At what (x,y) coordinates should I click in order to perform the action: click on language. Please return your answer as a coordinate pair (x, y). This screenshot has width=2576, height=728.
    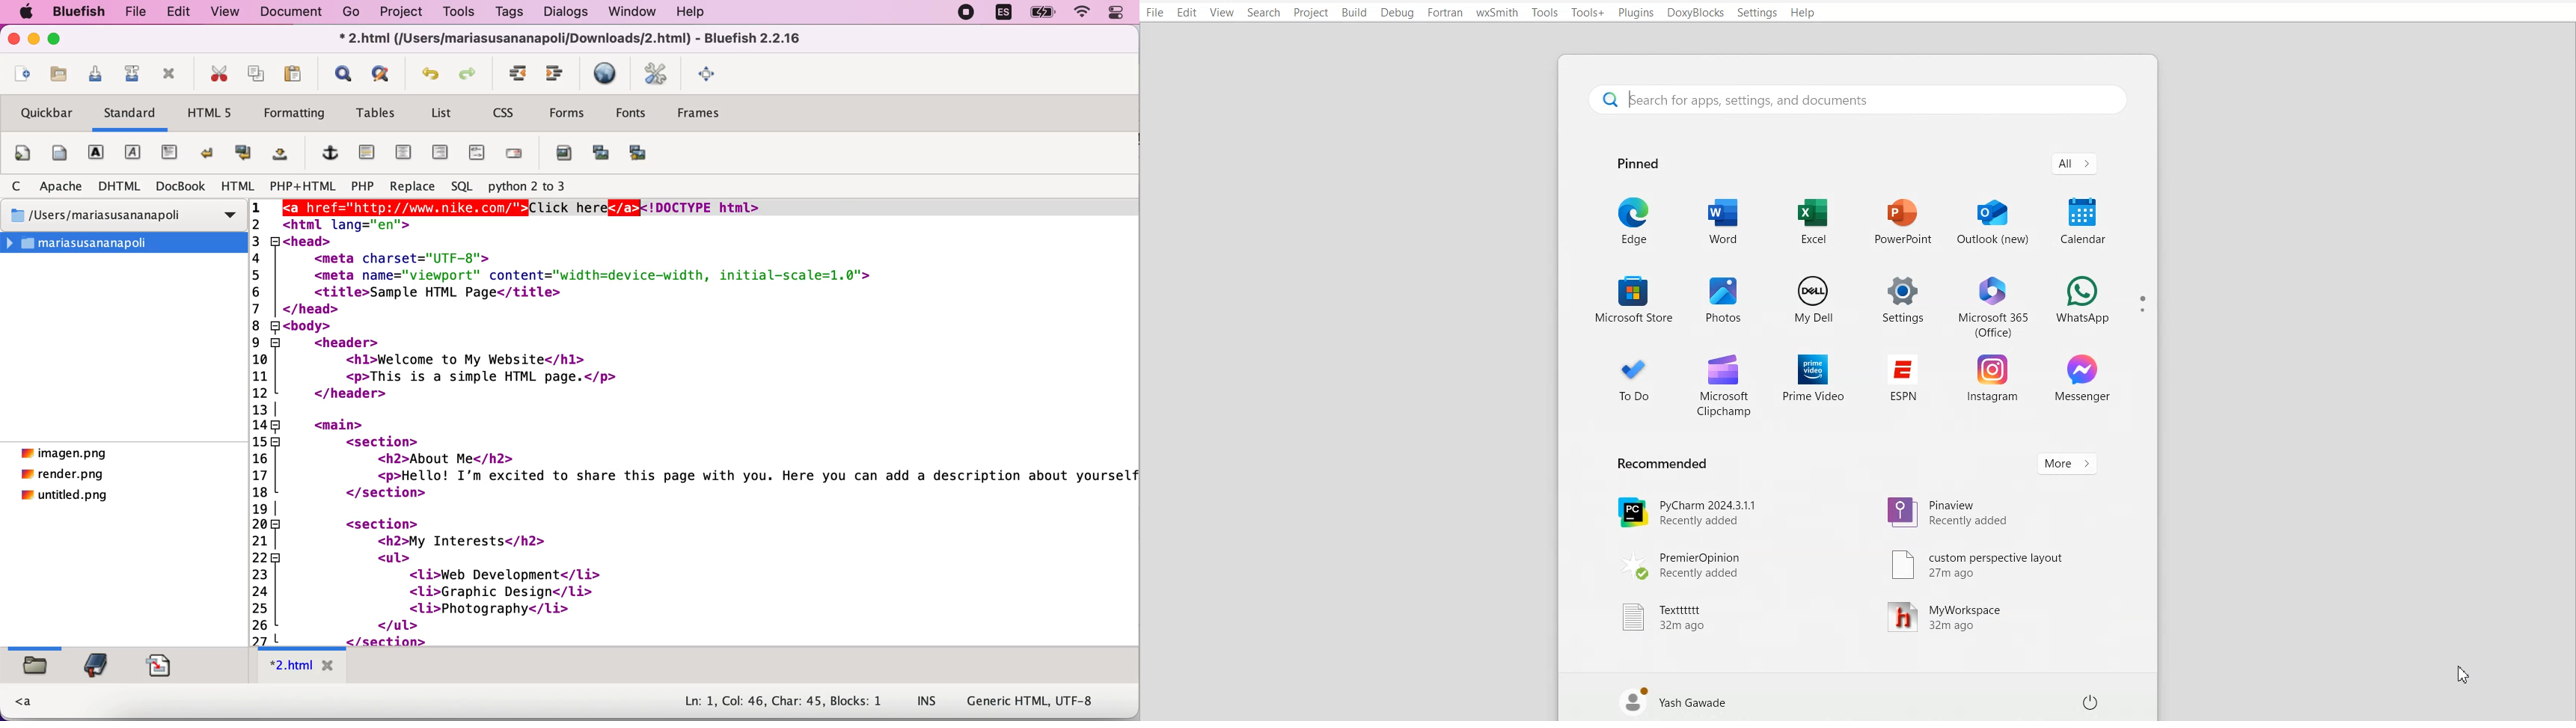
    Looking at the image, I should click on (1005, 15).